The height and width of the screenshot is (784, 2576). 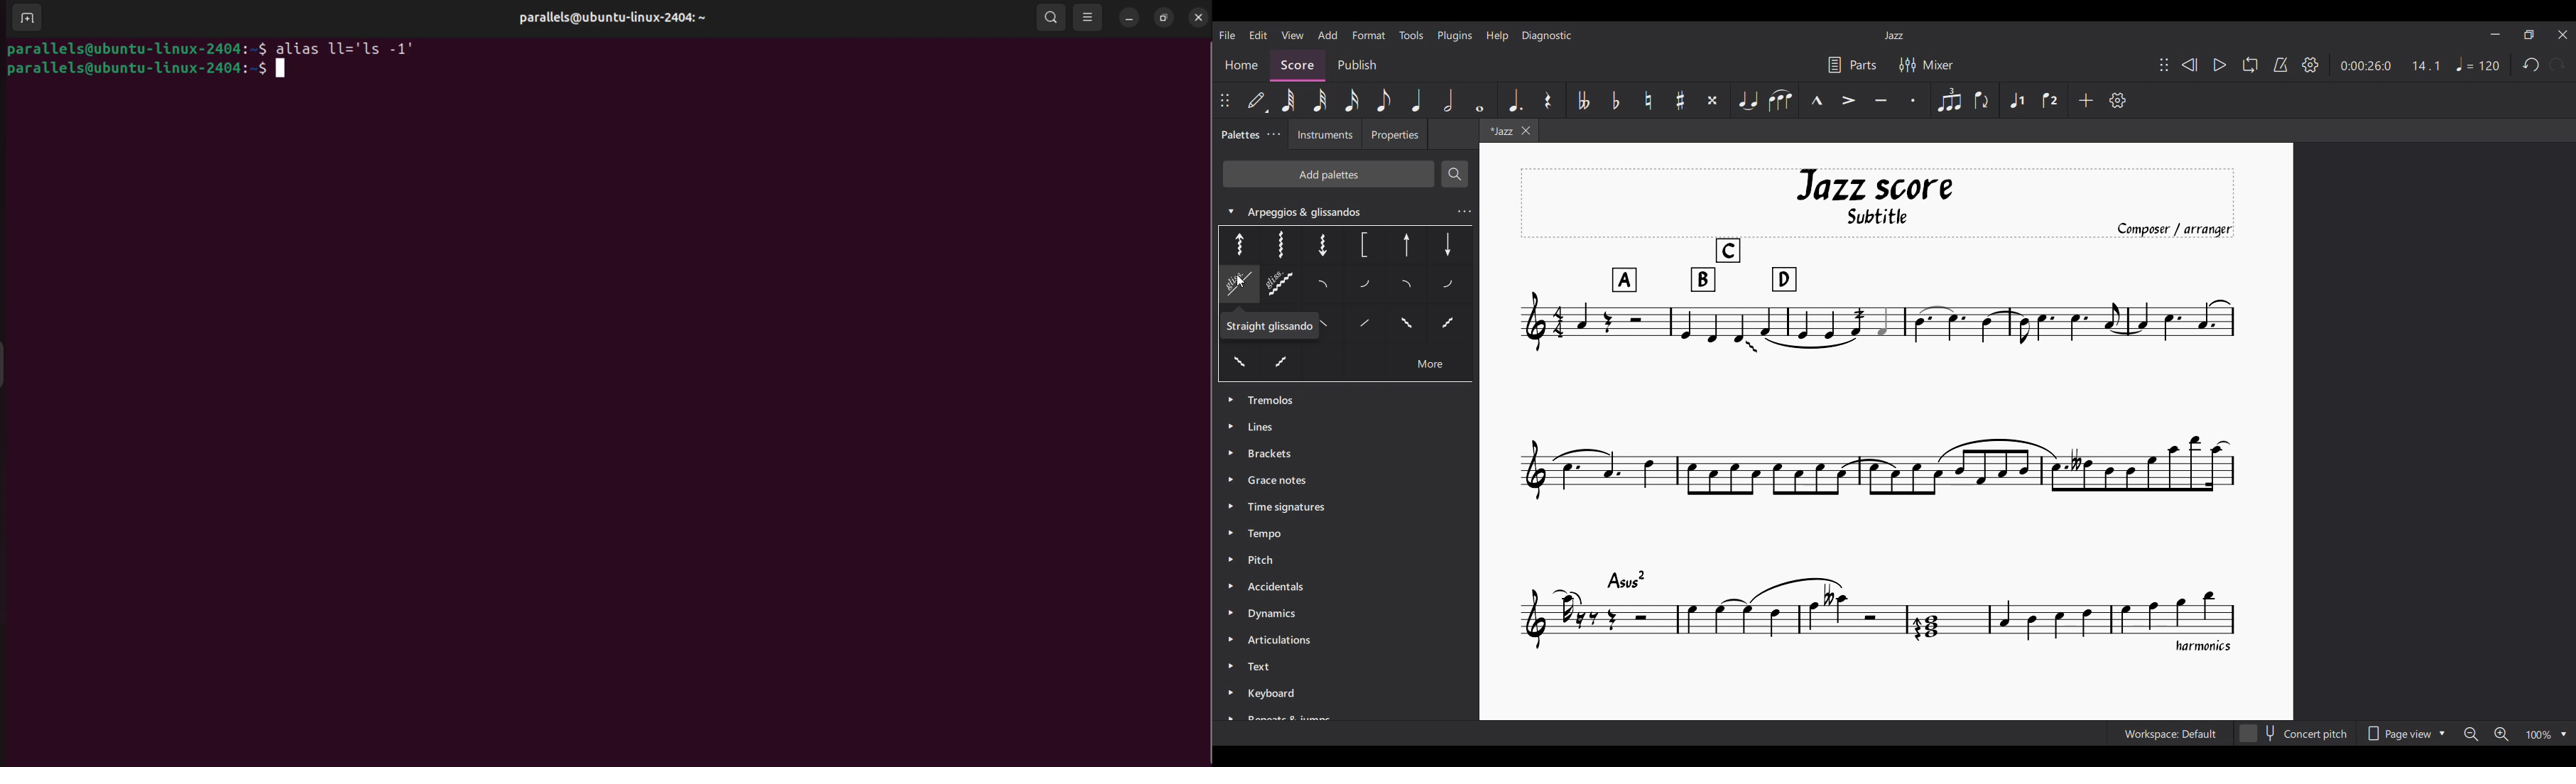 I want to click on Tuplet, so click(x=1950, y=101).